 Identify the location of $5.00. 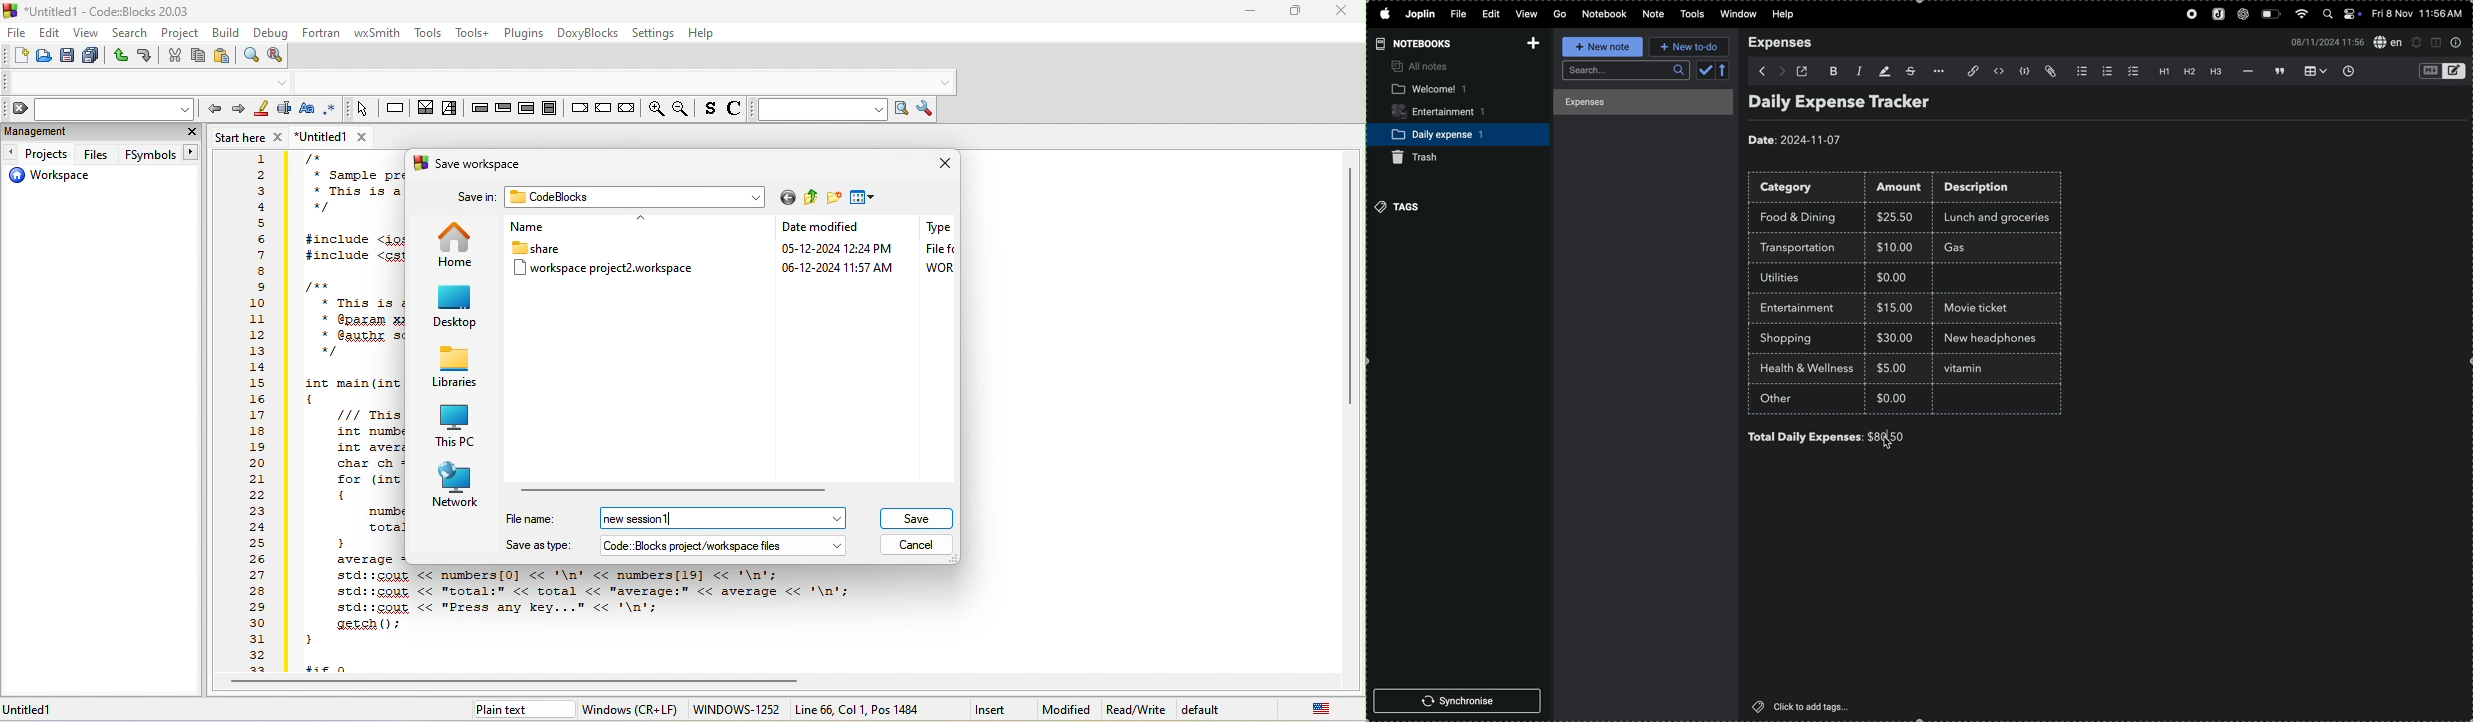
(1894, 368).